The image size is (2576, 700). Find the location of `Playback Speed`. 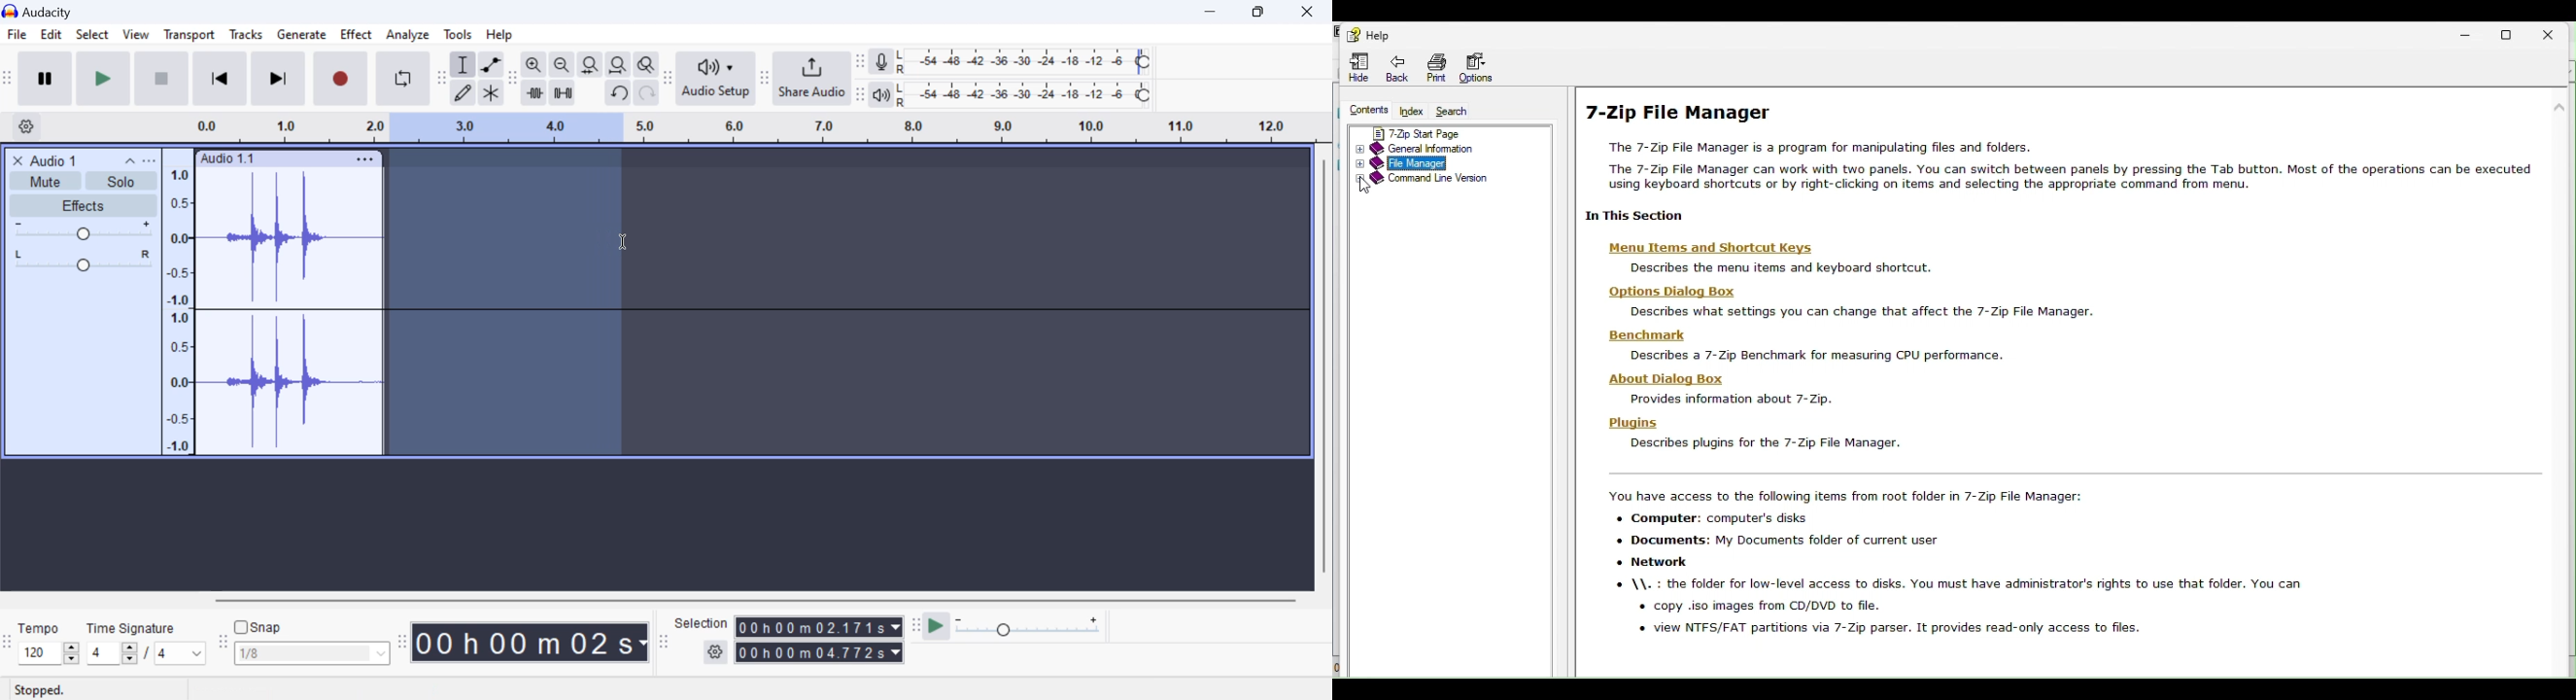

Playback Speed is located at coordinates (1036, 628).